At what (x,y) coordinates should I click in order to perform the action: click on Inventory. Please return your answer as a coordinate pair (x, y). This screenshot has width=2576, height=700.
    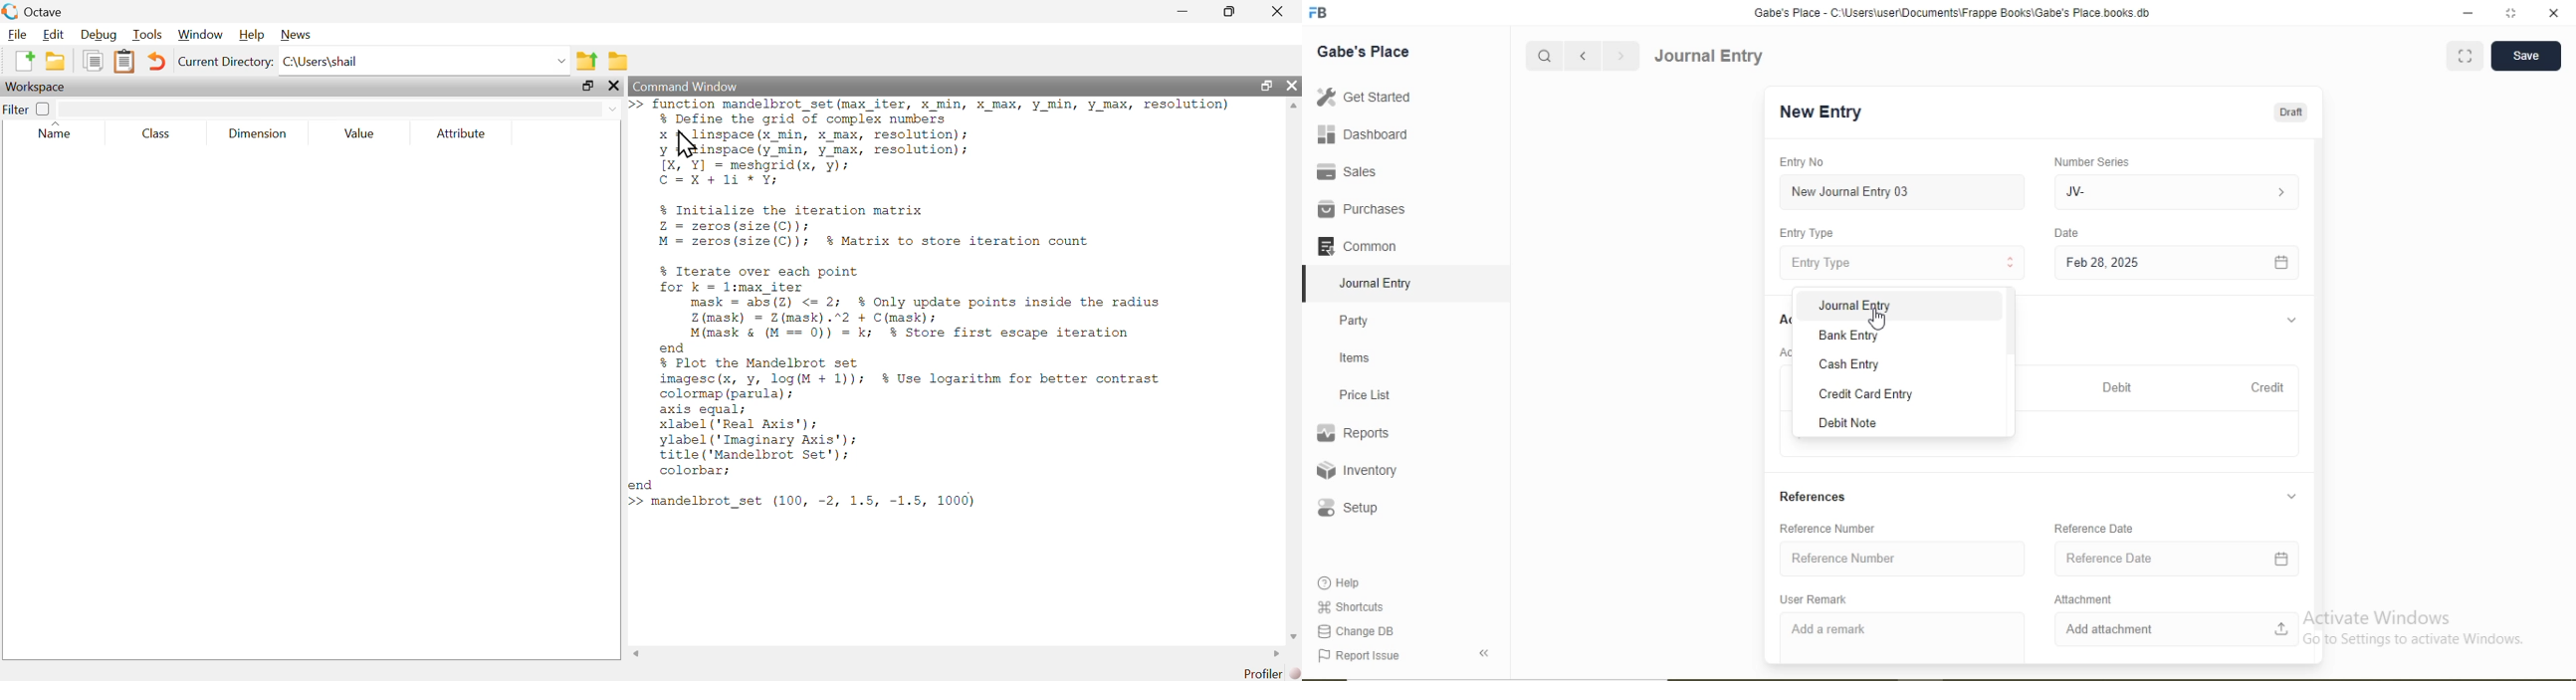
    Looking at the image, I should click on (1358, 470).